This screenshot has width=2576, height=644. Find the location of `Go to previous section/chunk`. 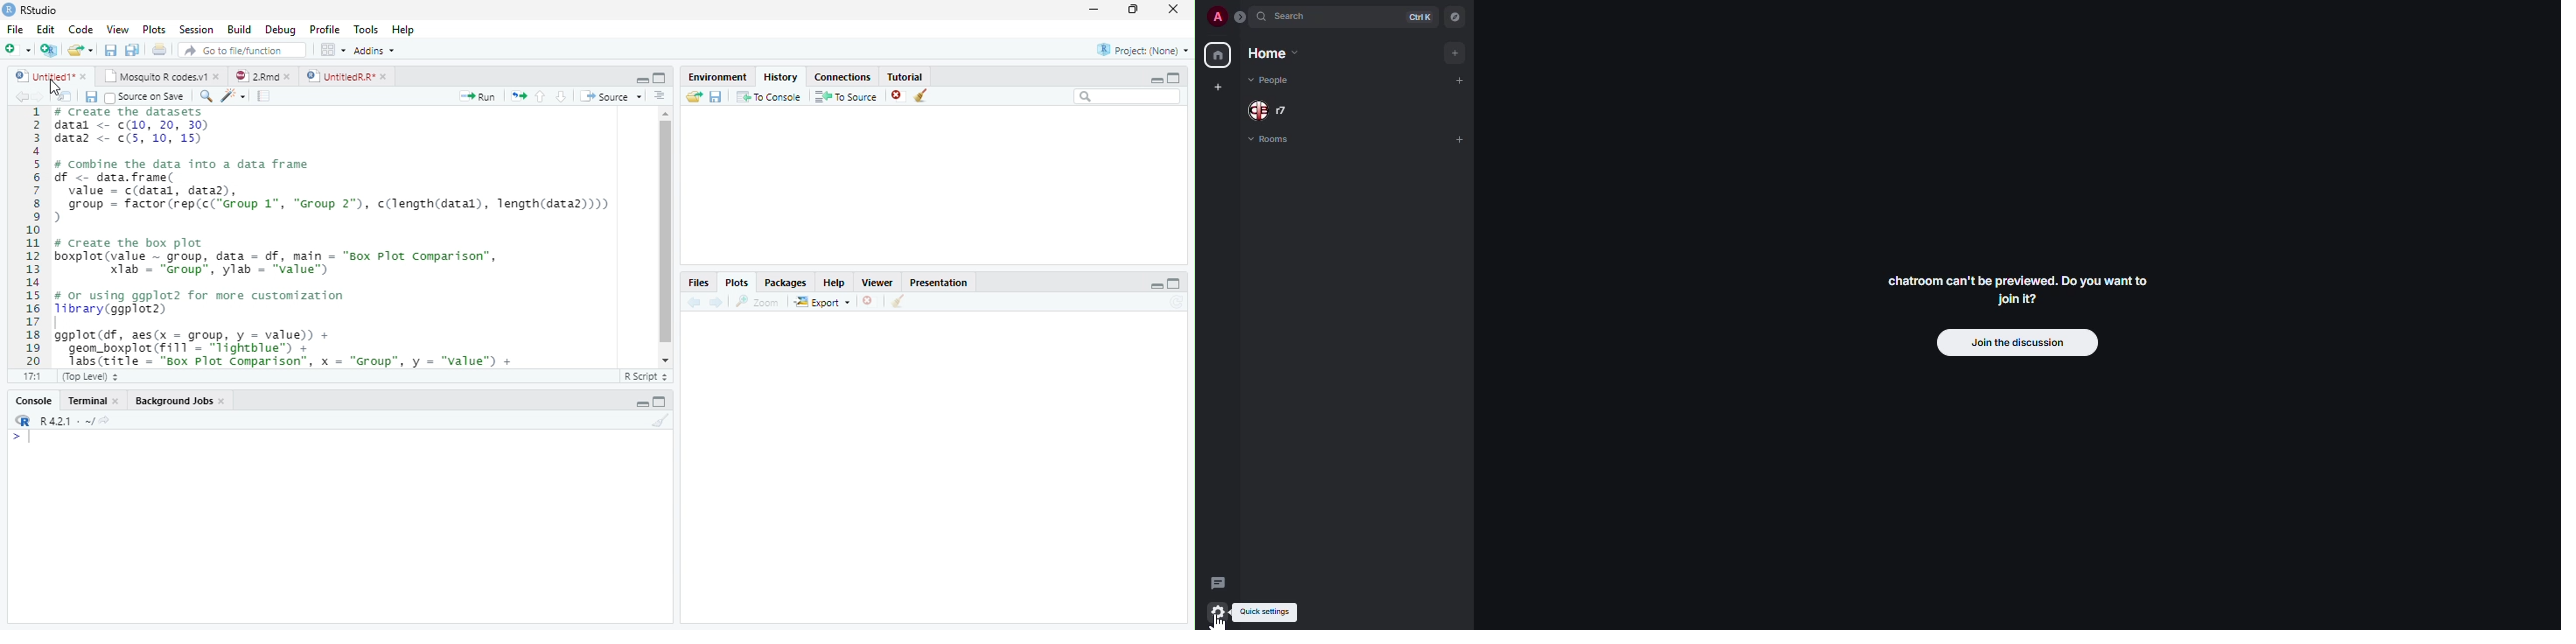

Go to previous section/chunk is located at coordinates (540, 96).